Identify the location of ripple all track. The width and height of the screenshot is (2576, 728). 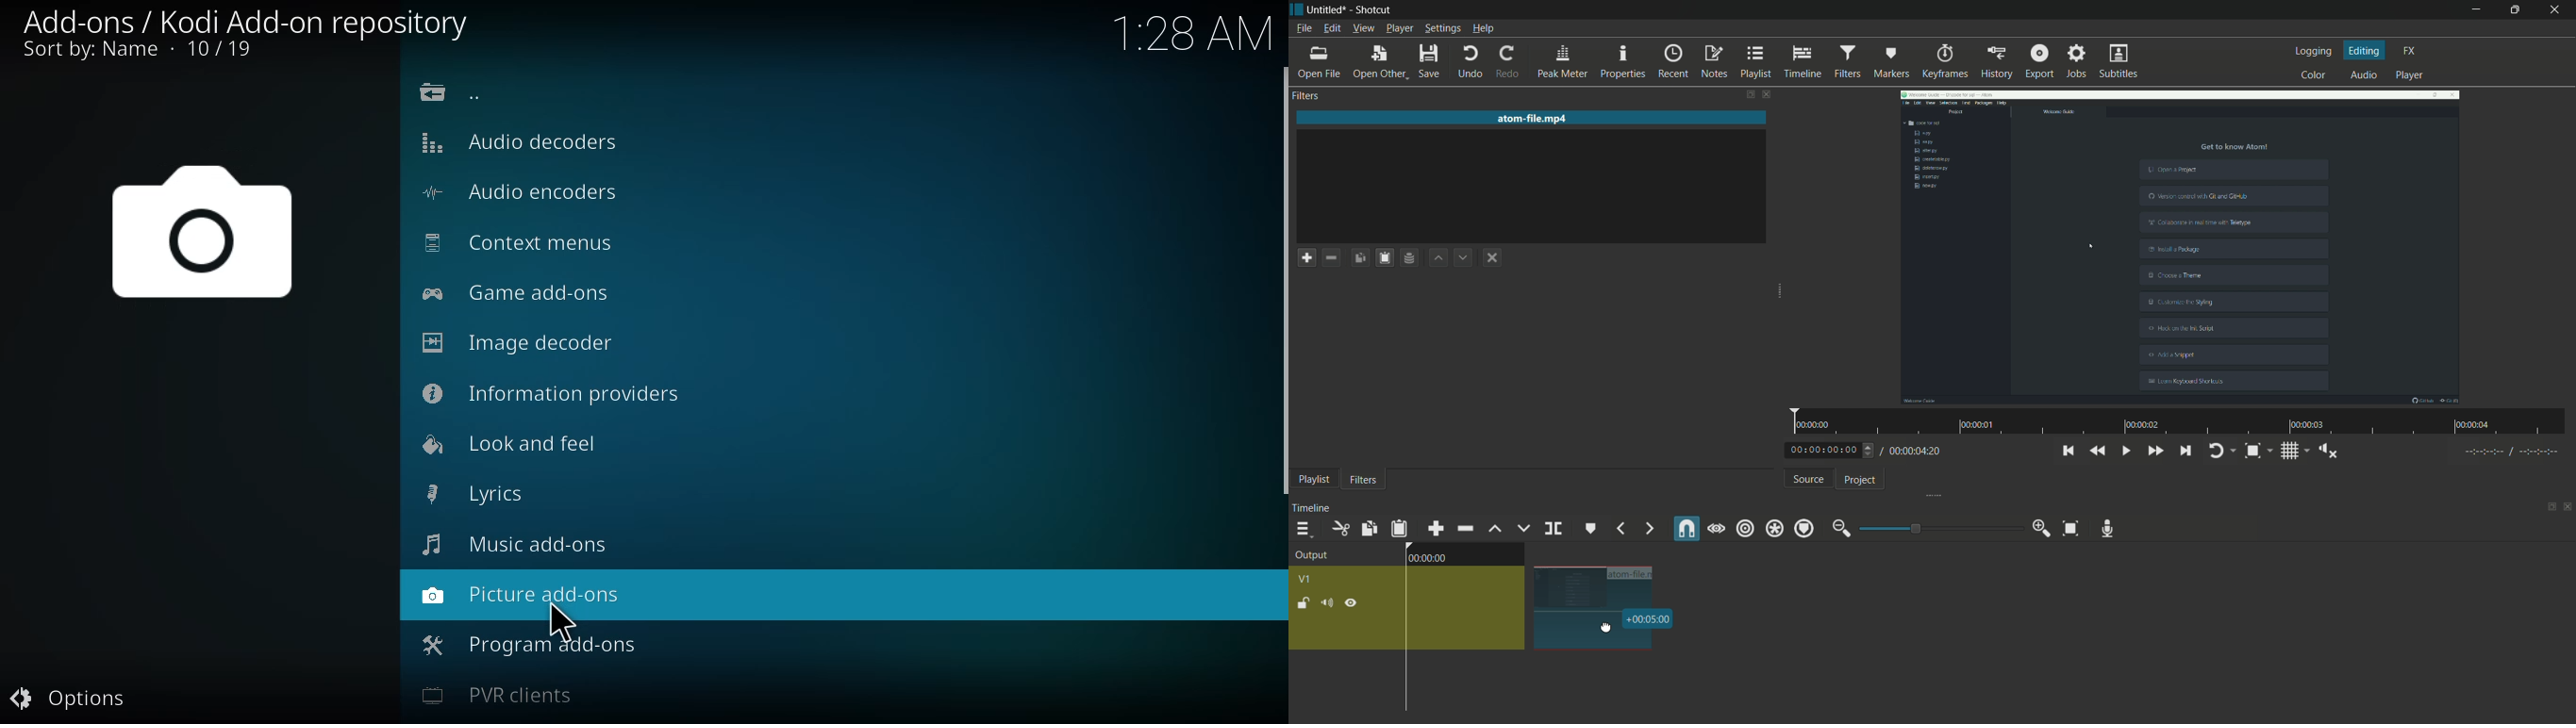
(1776, 528).